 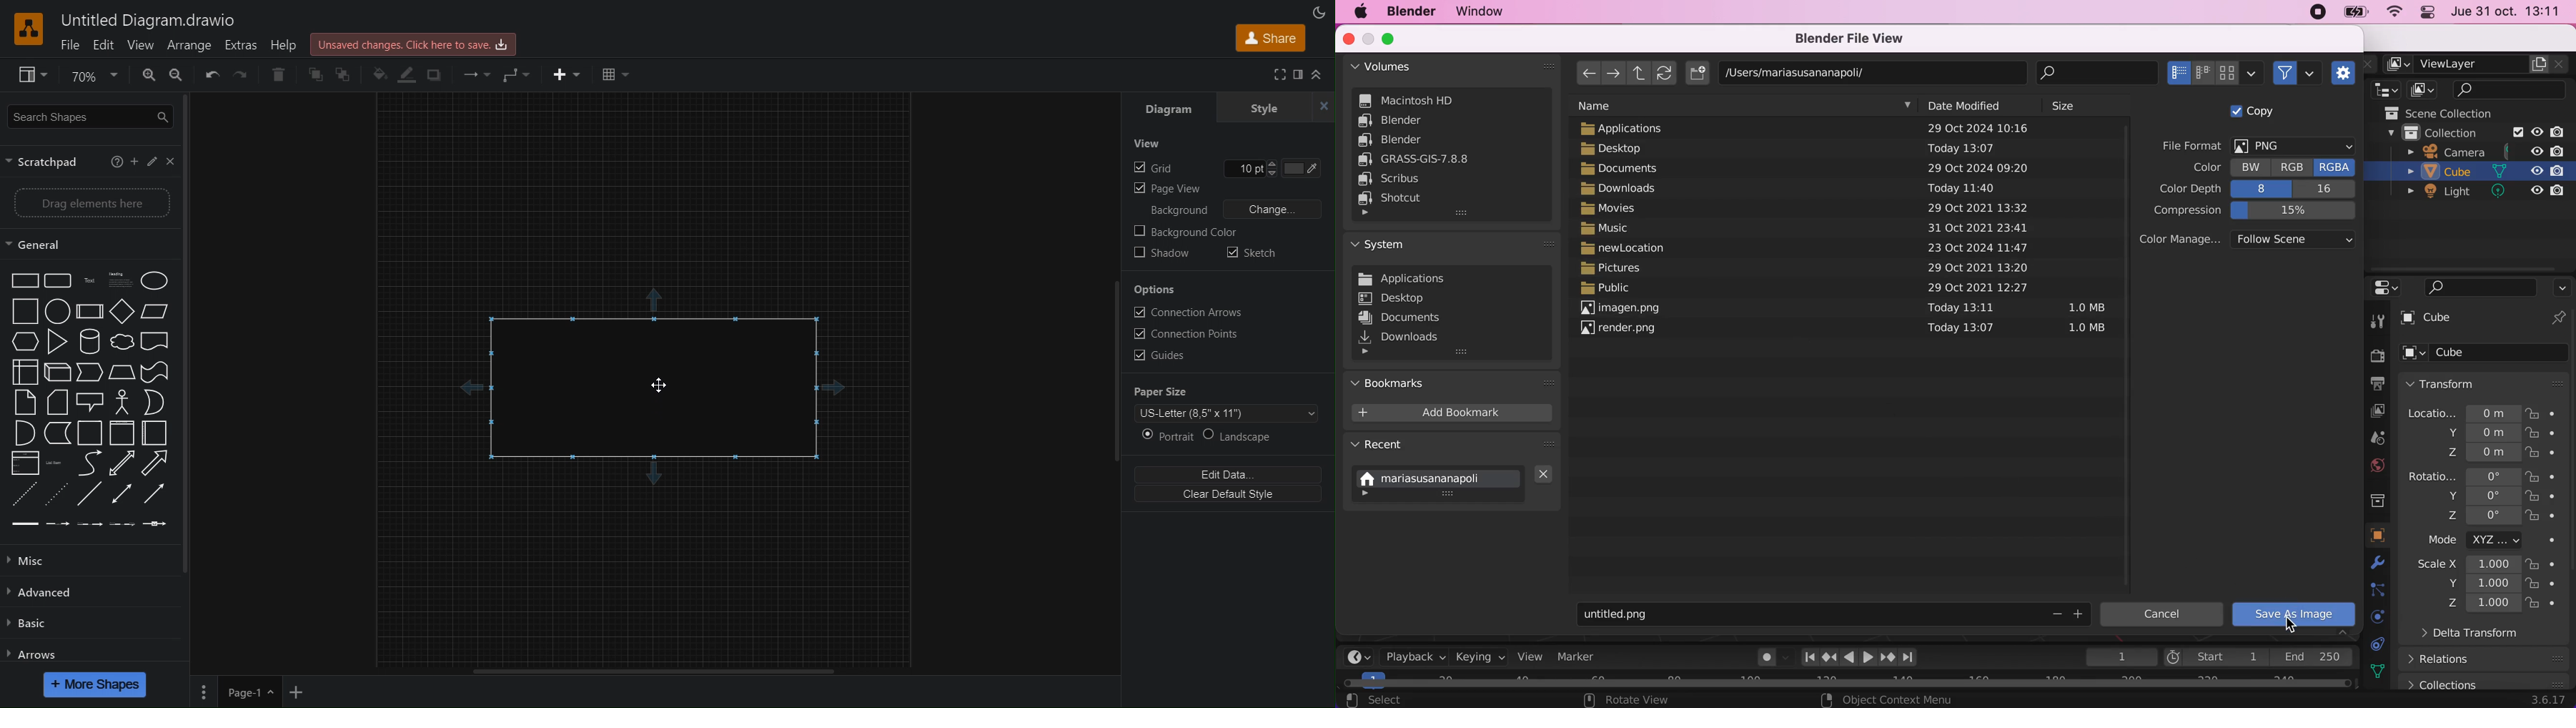 What do you see at coordinates (650, 388) in the screenshot?
I see `Rectangle` at bounding box center [650, 388].